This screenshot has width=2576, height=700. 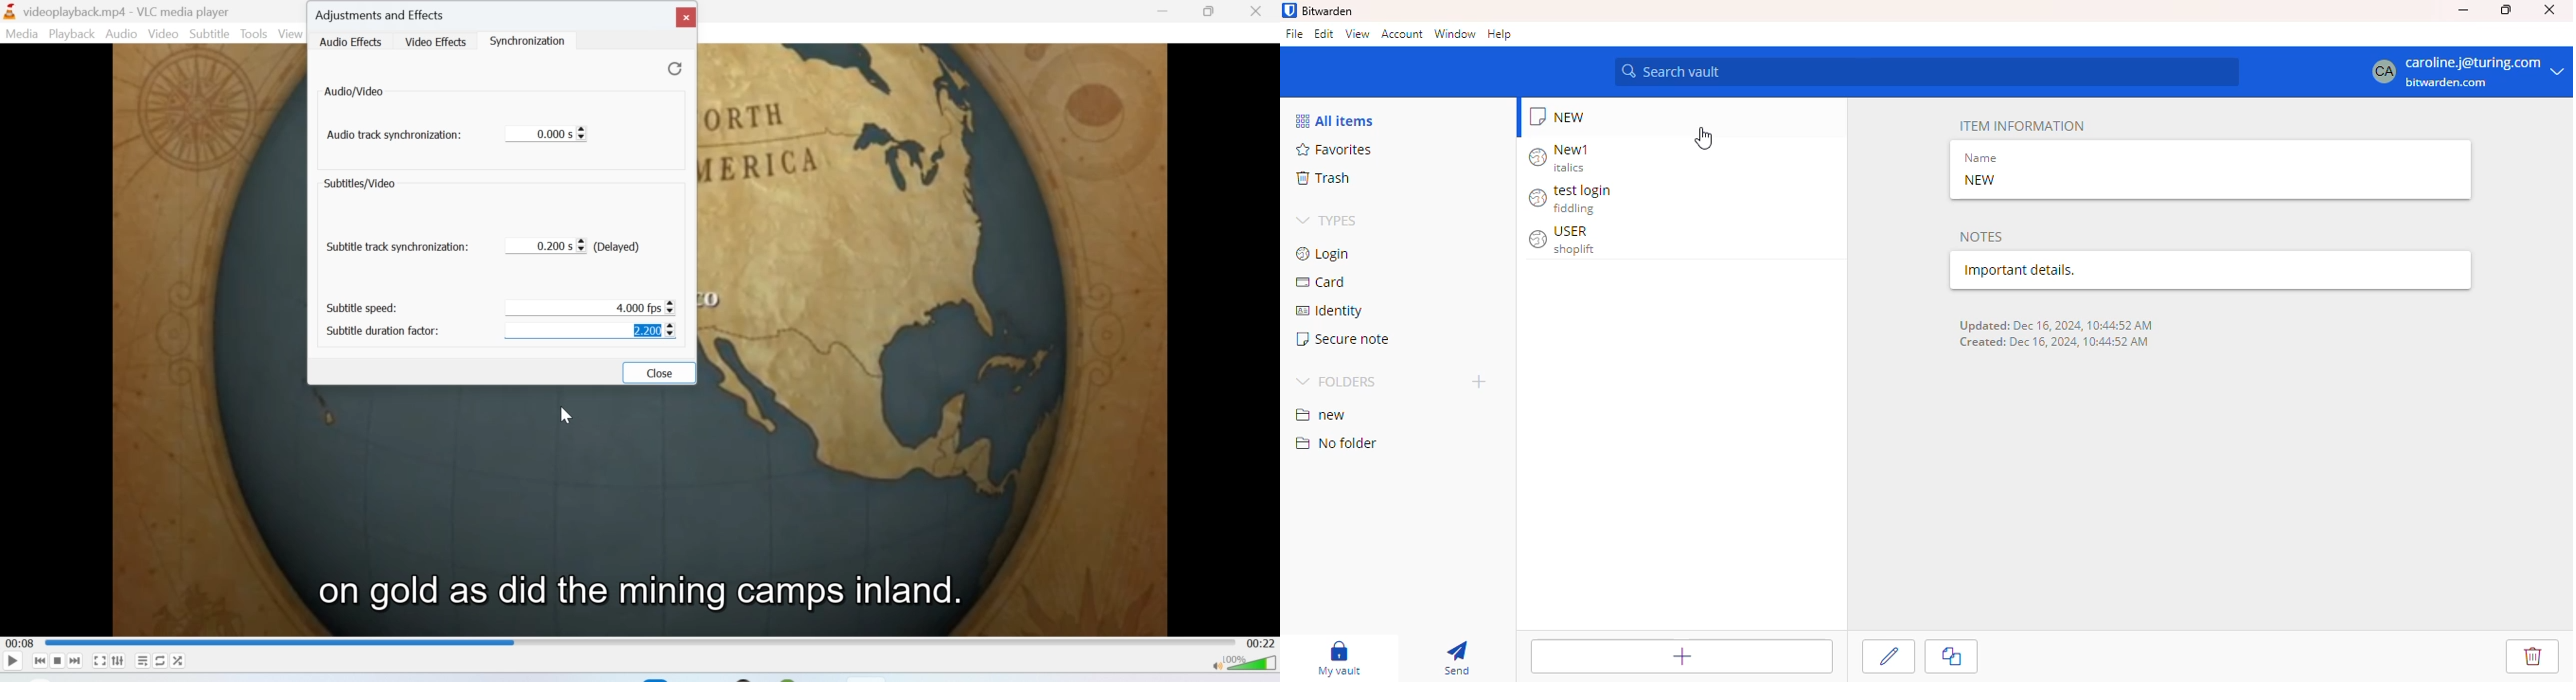 What do you see at coordinates (1455, 33) in the screenshot?
I see `window` at bounding box center [1455, 33].